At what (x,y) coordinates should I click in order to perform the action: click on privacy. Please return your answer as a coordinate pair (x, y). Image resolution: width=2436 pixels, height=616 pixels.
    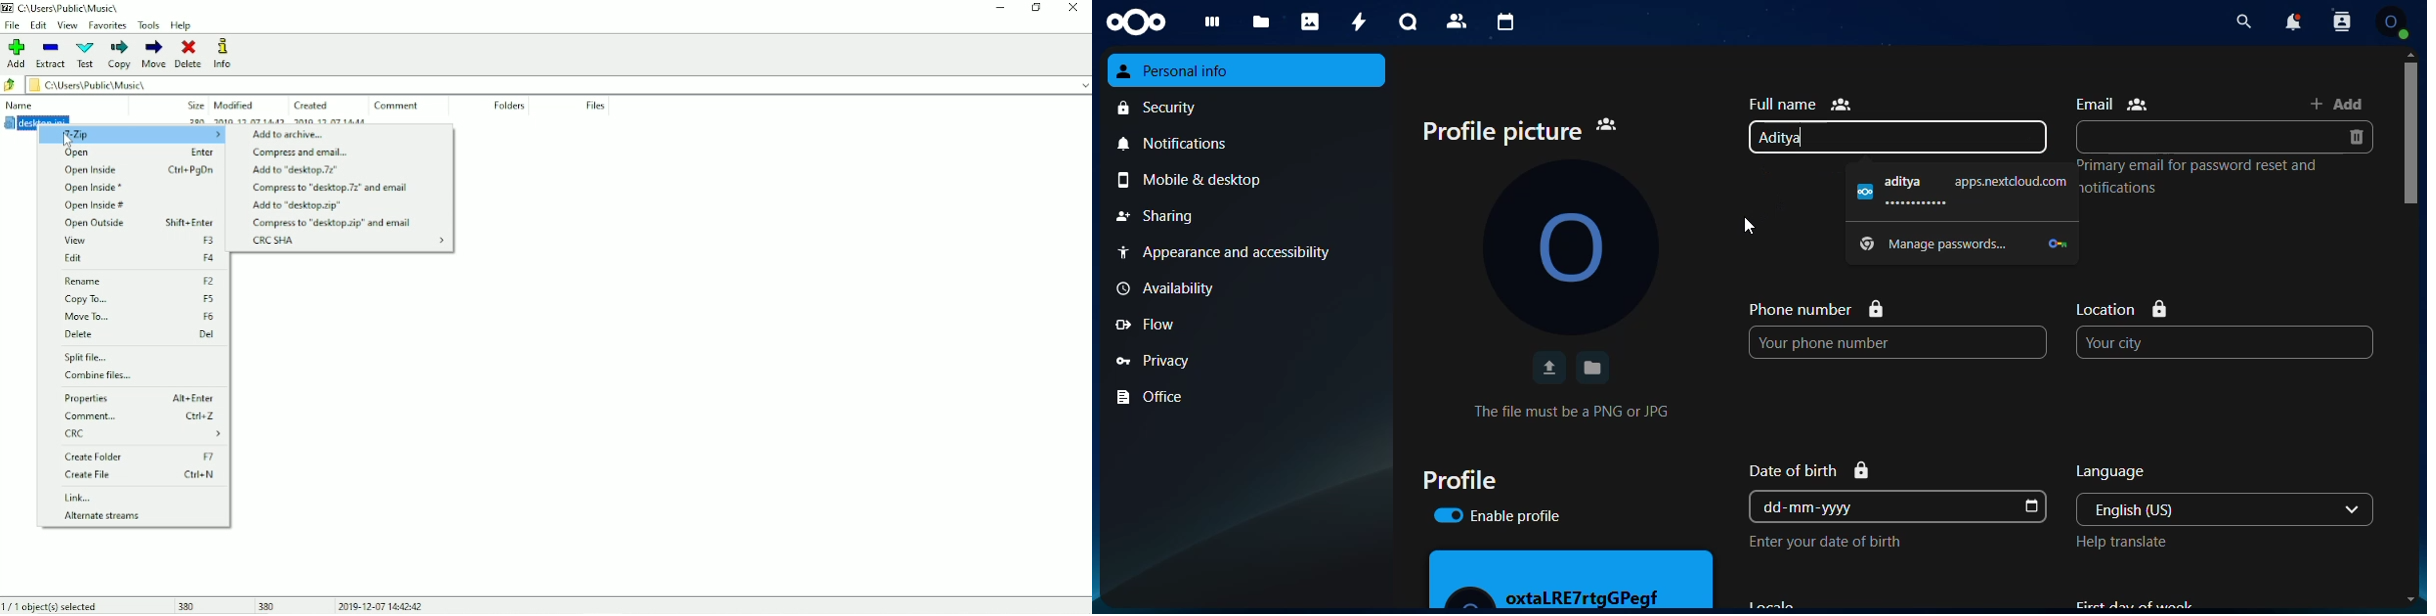
    Looking at the image, I should click on (1248, 359).